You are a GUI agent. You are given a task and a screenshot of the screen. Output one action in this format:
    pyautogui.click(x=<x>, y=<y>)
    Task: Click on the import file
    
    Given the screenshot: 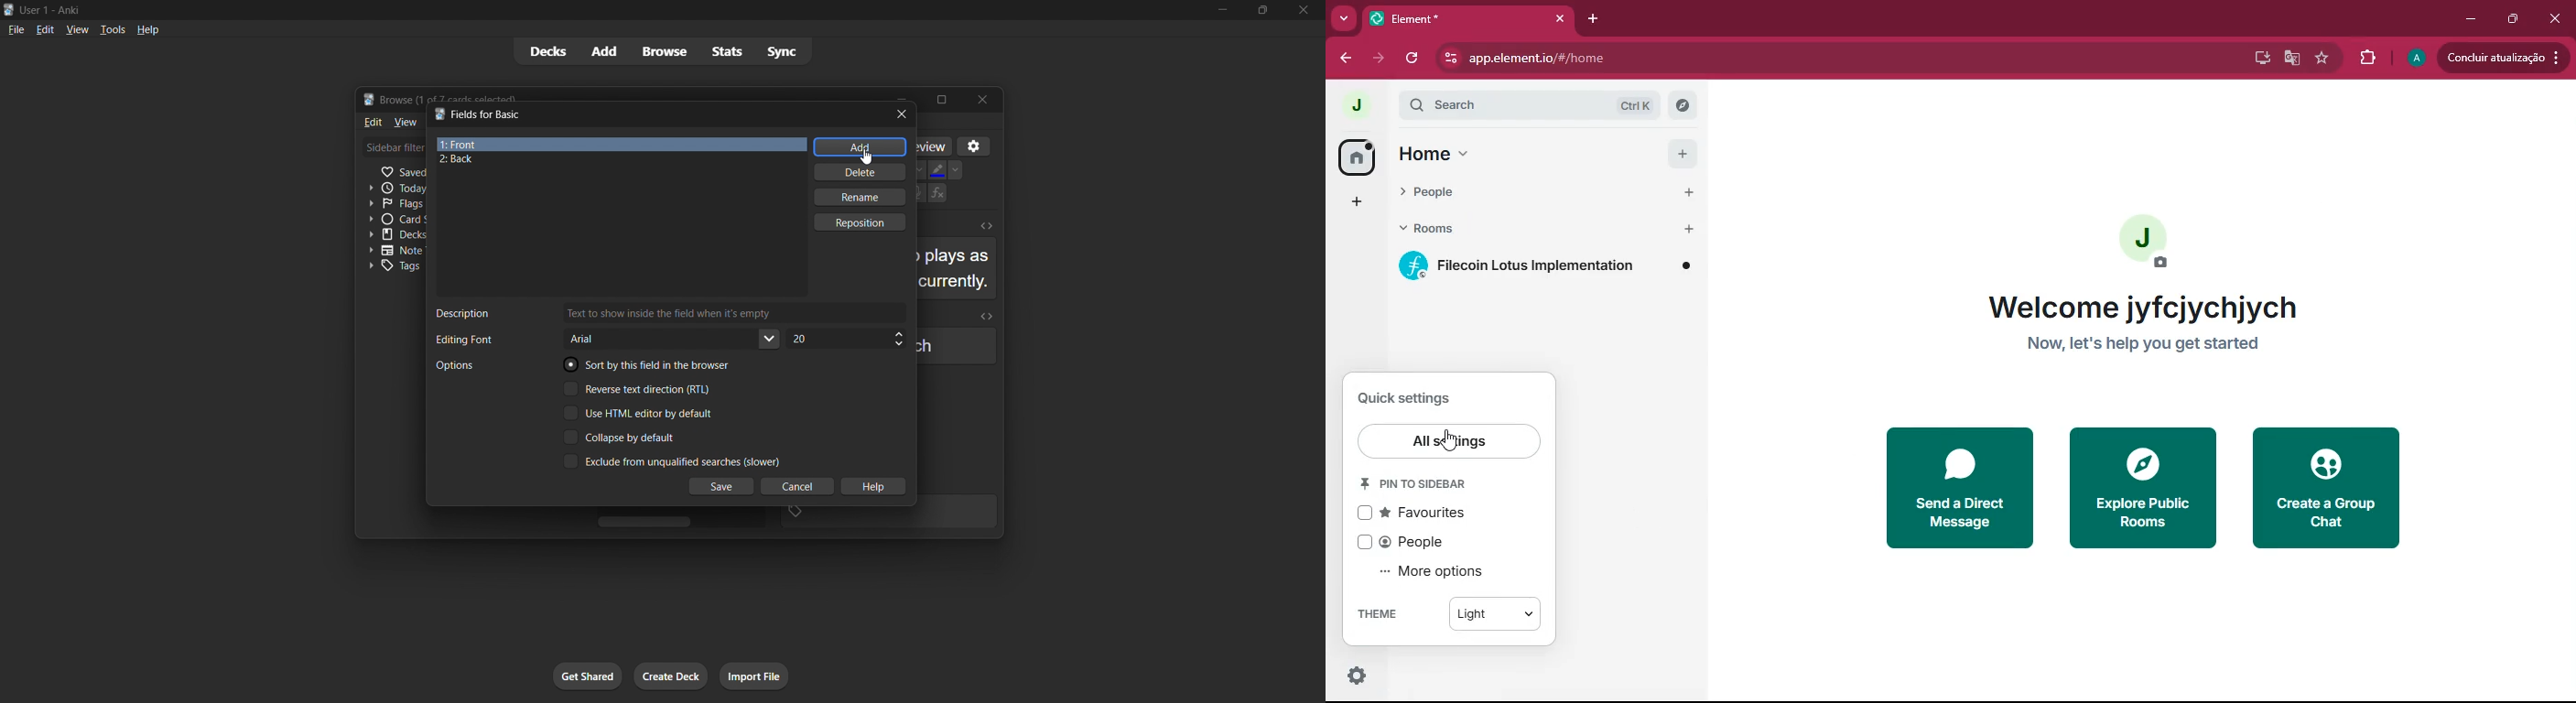 What is the action you would take?
    pyautogui.click(x=758, y=675)
    